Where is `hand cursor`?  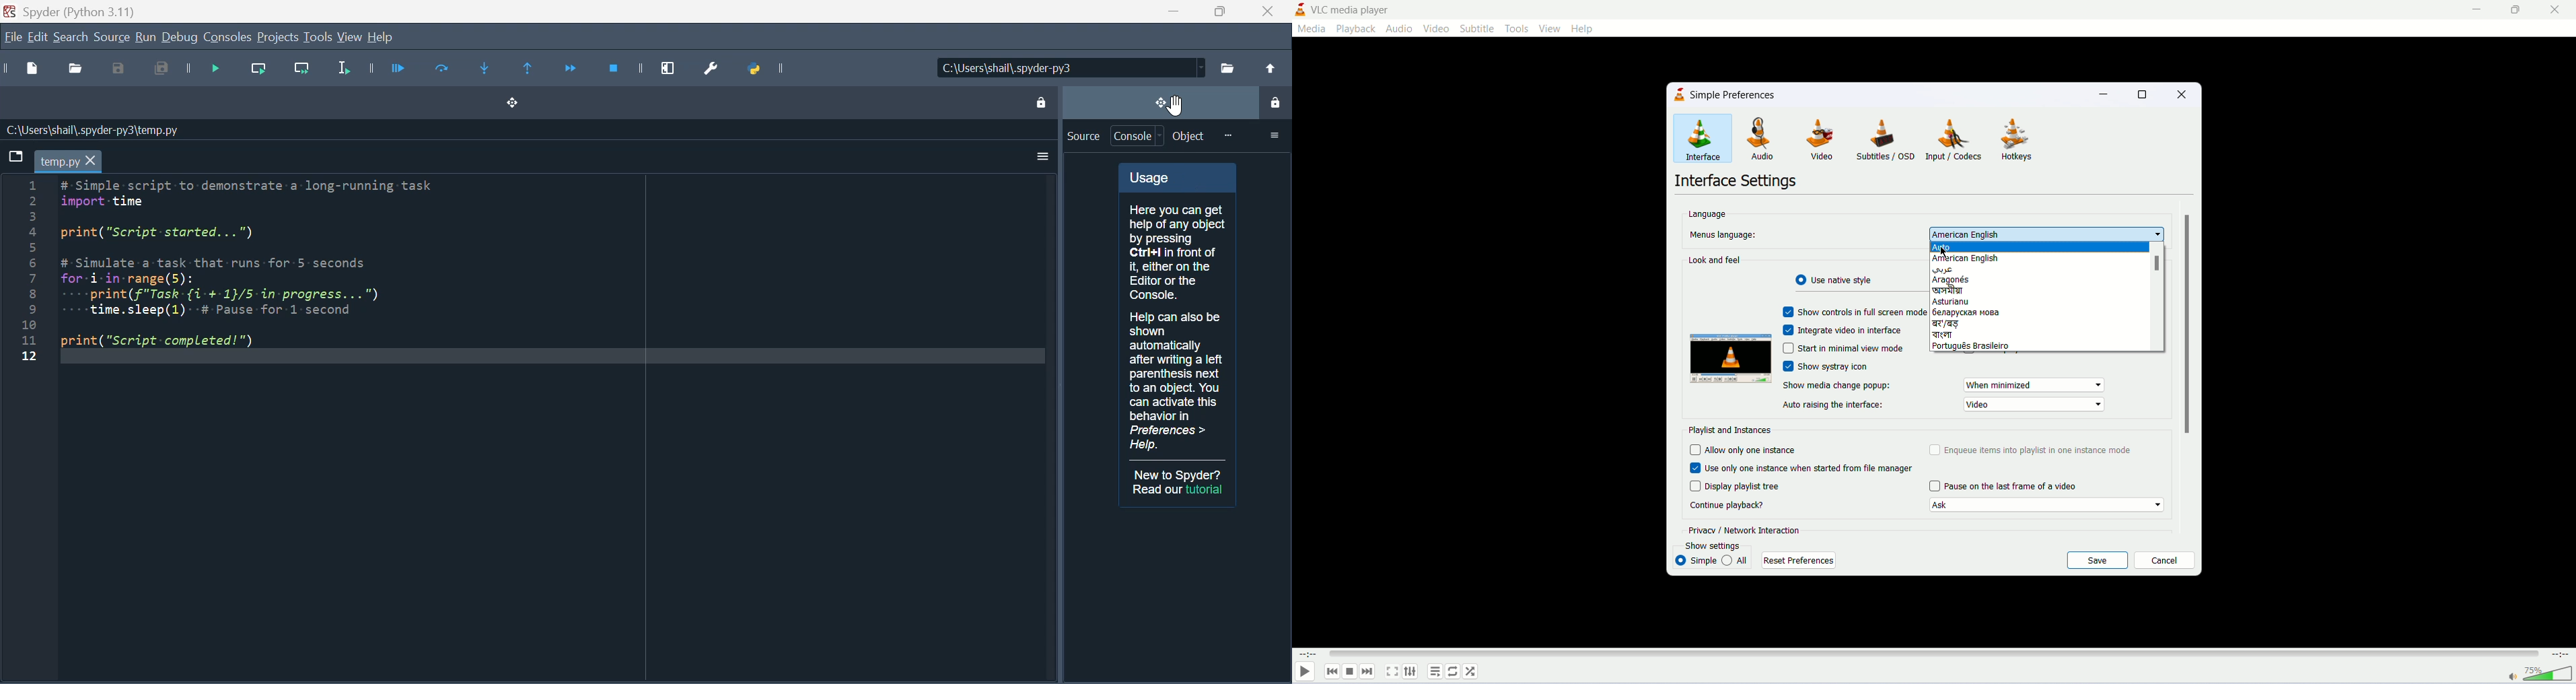
hand cursor is located at coordinates (1177, 104).